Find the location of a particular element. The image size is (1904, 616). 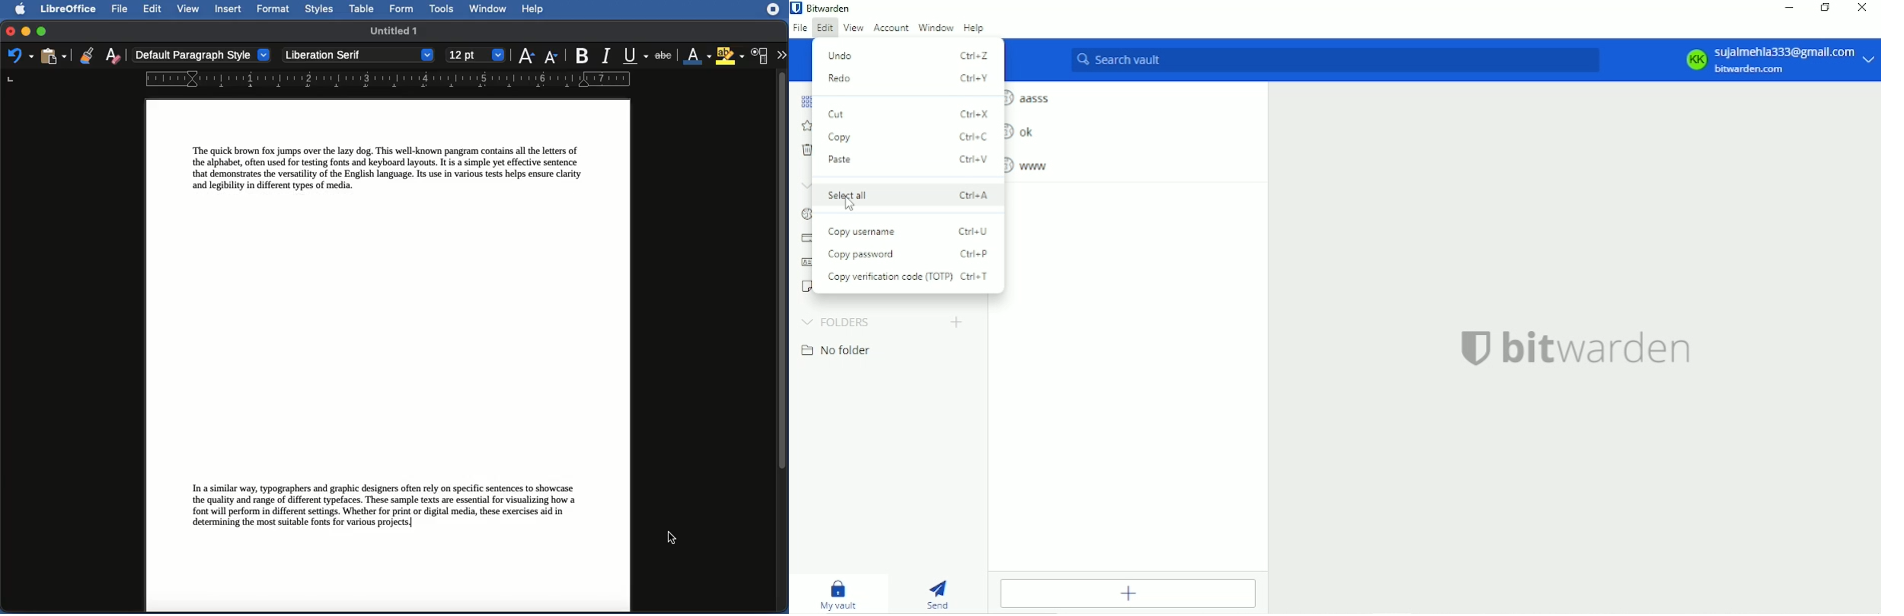

View is located at coordinates (190, 10).